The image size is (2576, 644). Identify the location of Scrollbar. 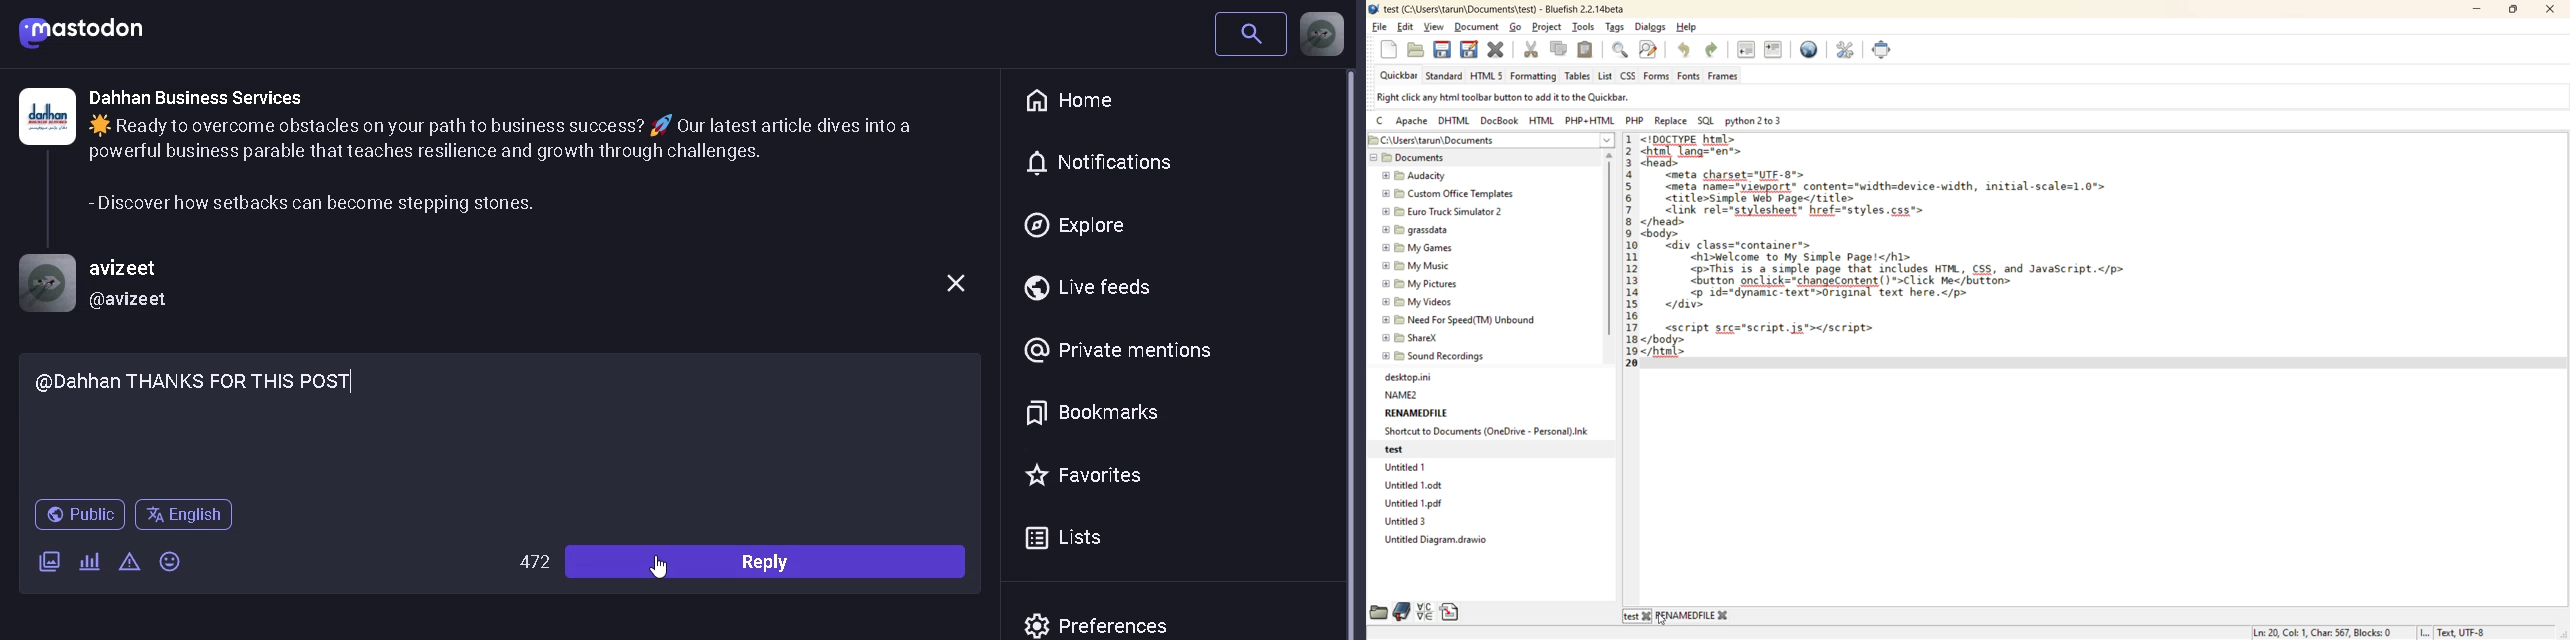
(1358, 355).